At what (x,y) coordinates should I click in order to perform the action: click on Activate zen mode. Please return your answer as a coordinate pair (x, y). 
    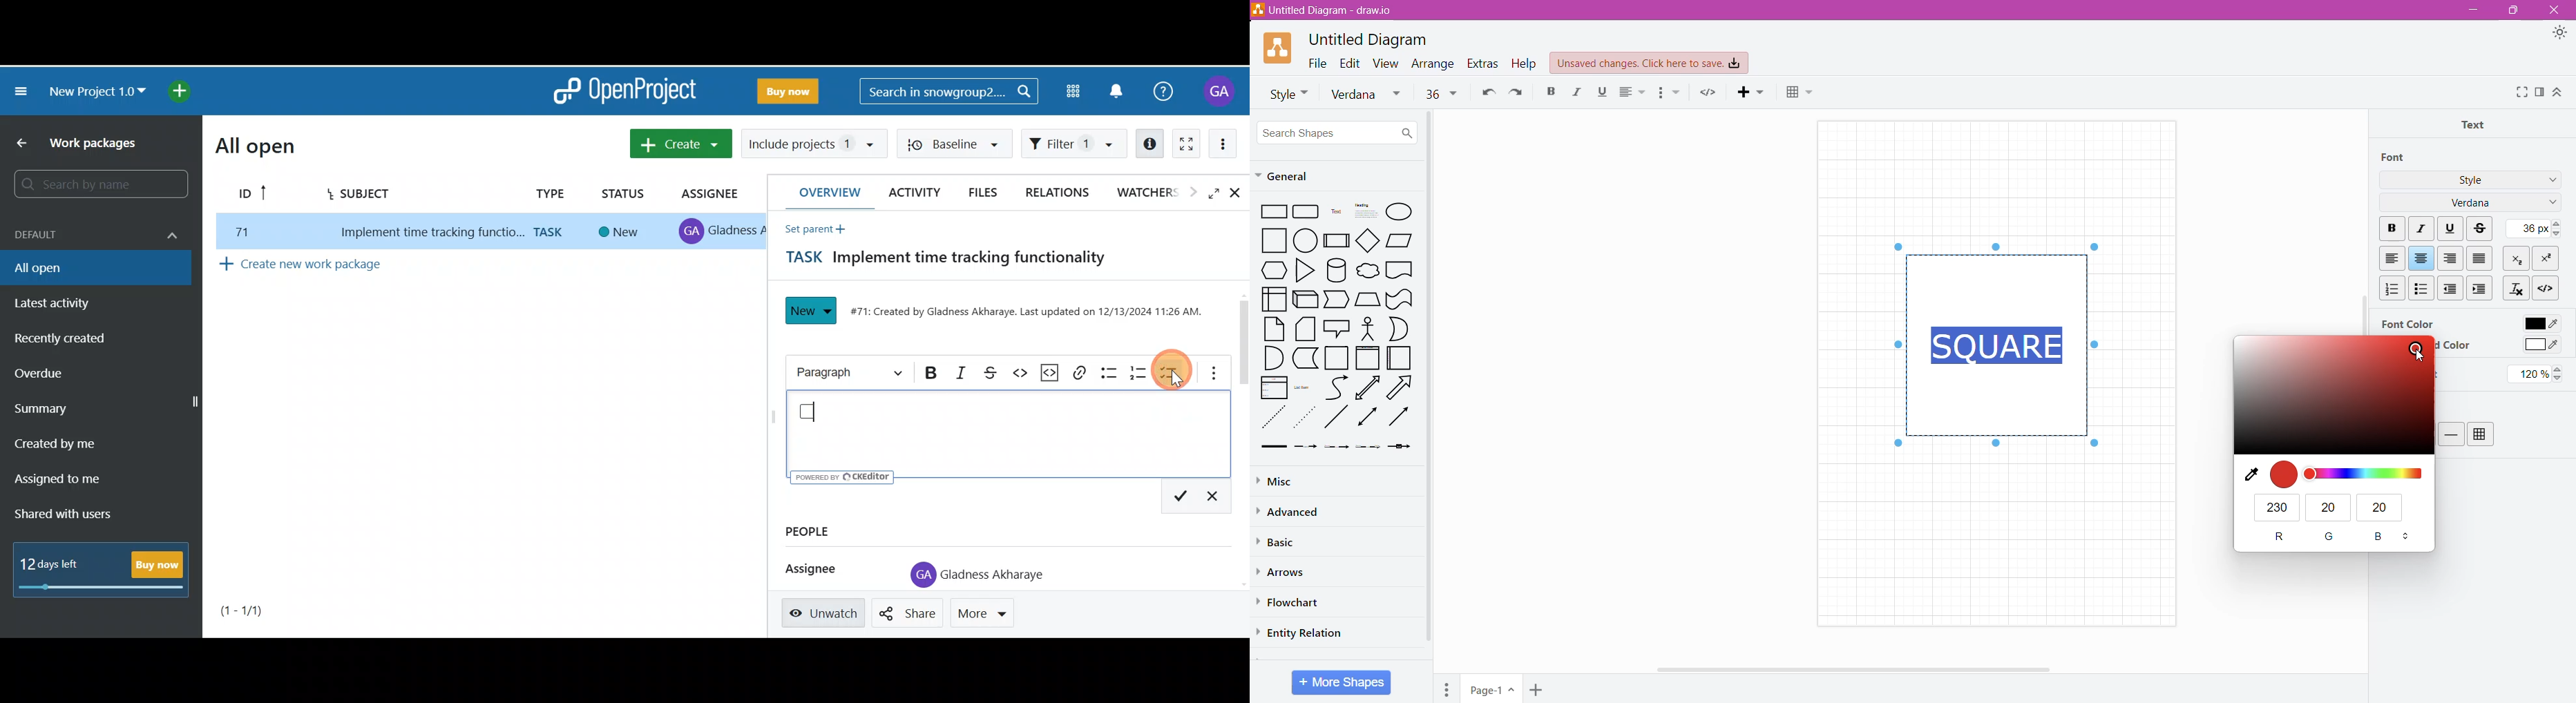
    Looking at the image, I should click on (1188, 144).